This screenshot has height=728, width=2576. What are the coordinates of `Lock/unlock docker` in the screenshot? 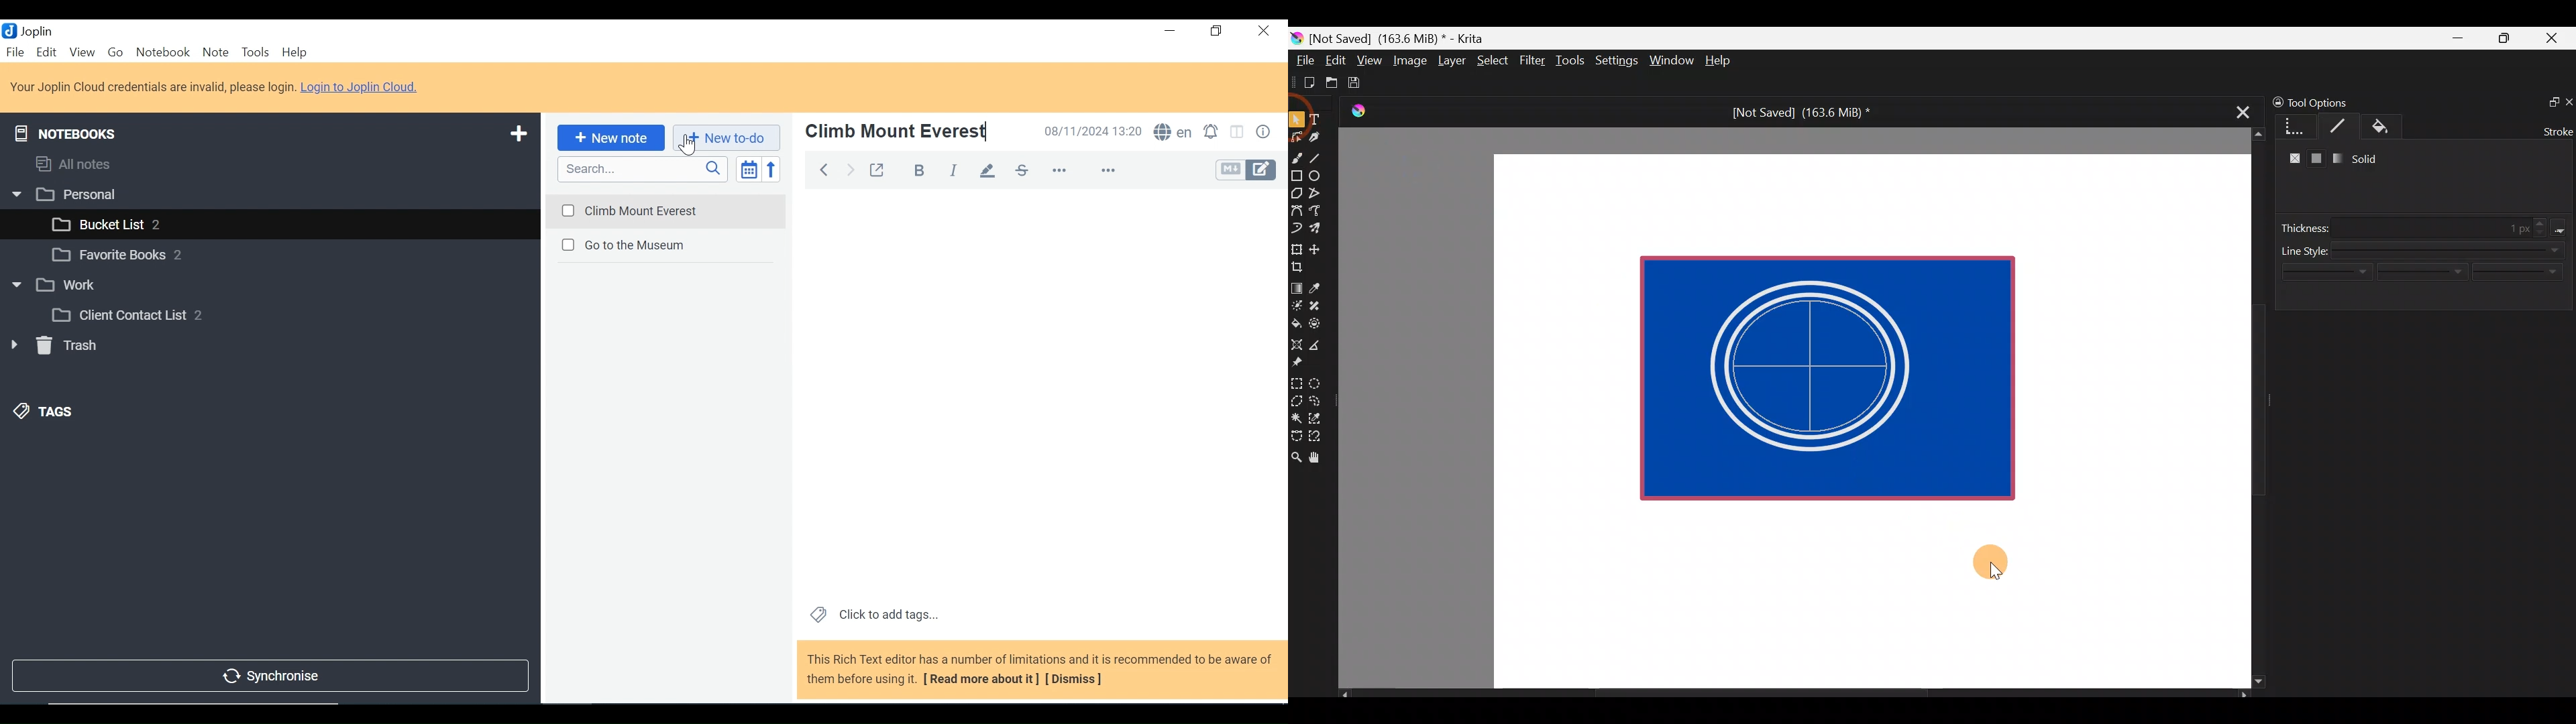 It's located at (2275, 100).